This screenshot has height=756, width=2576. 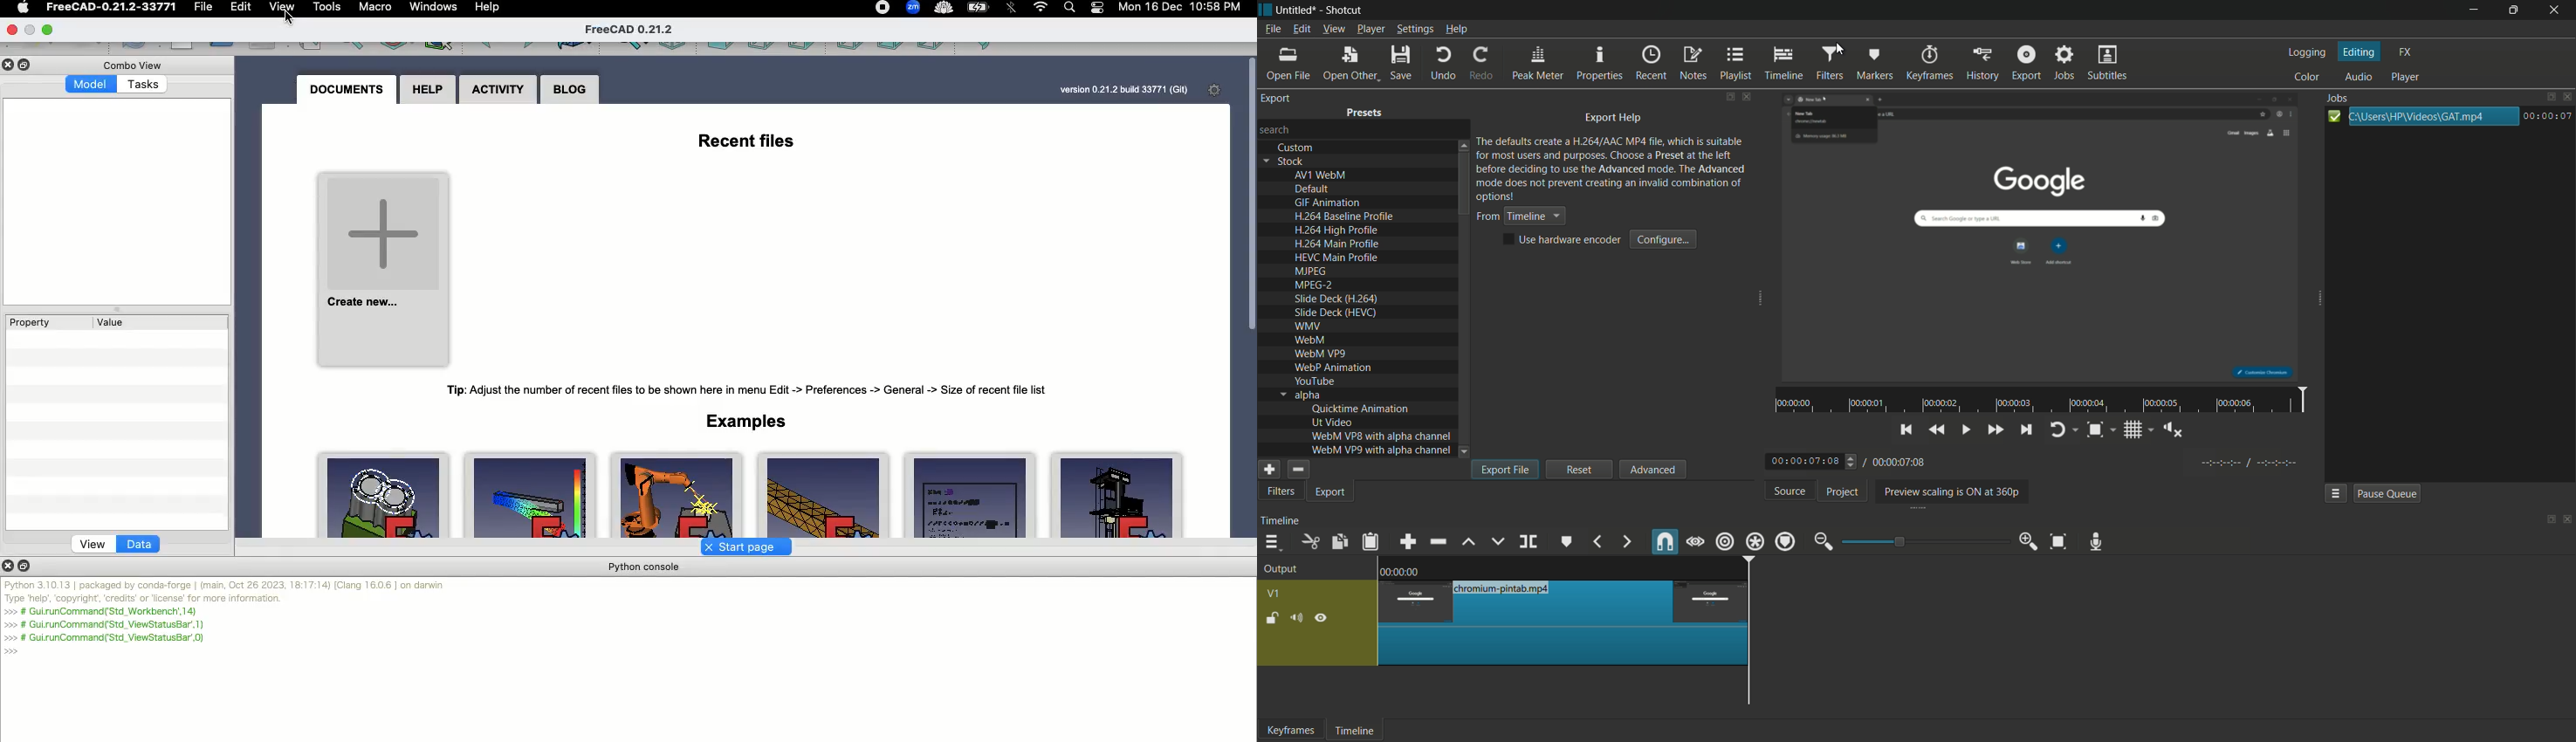 I want to click on color, so click(x=2309, y=76).